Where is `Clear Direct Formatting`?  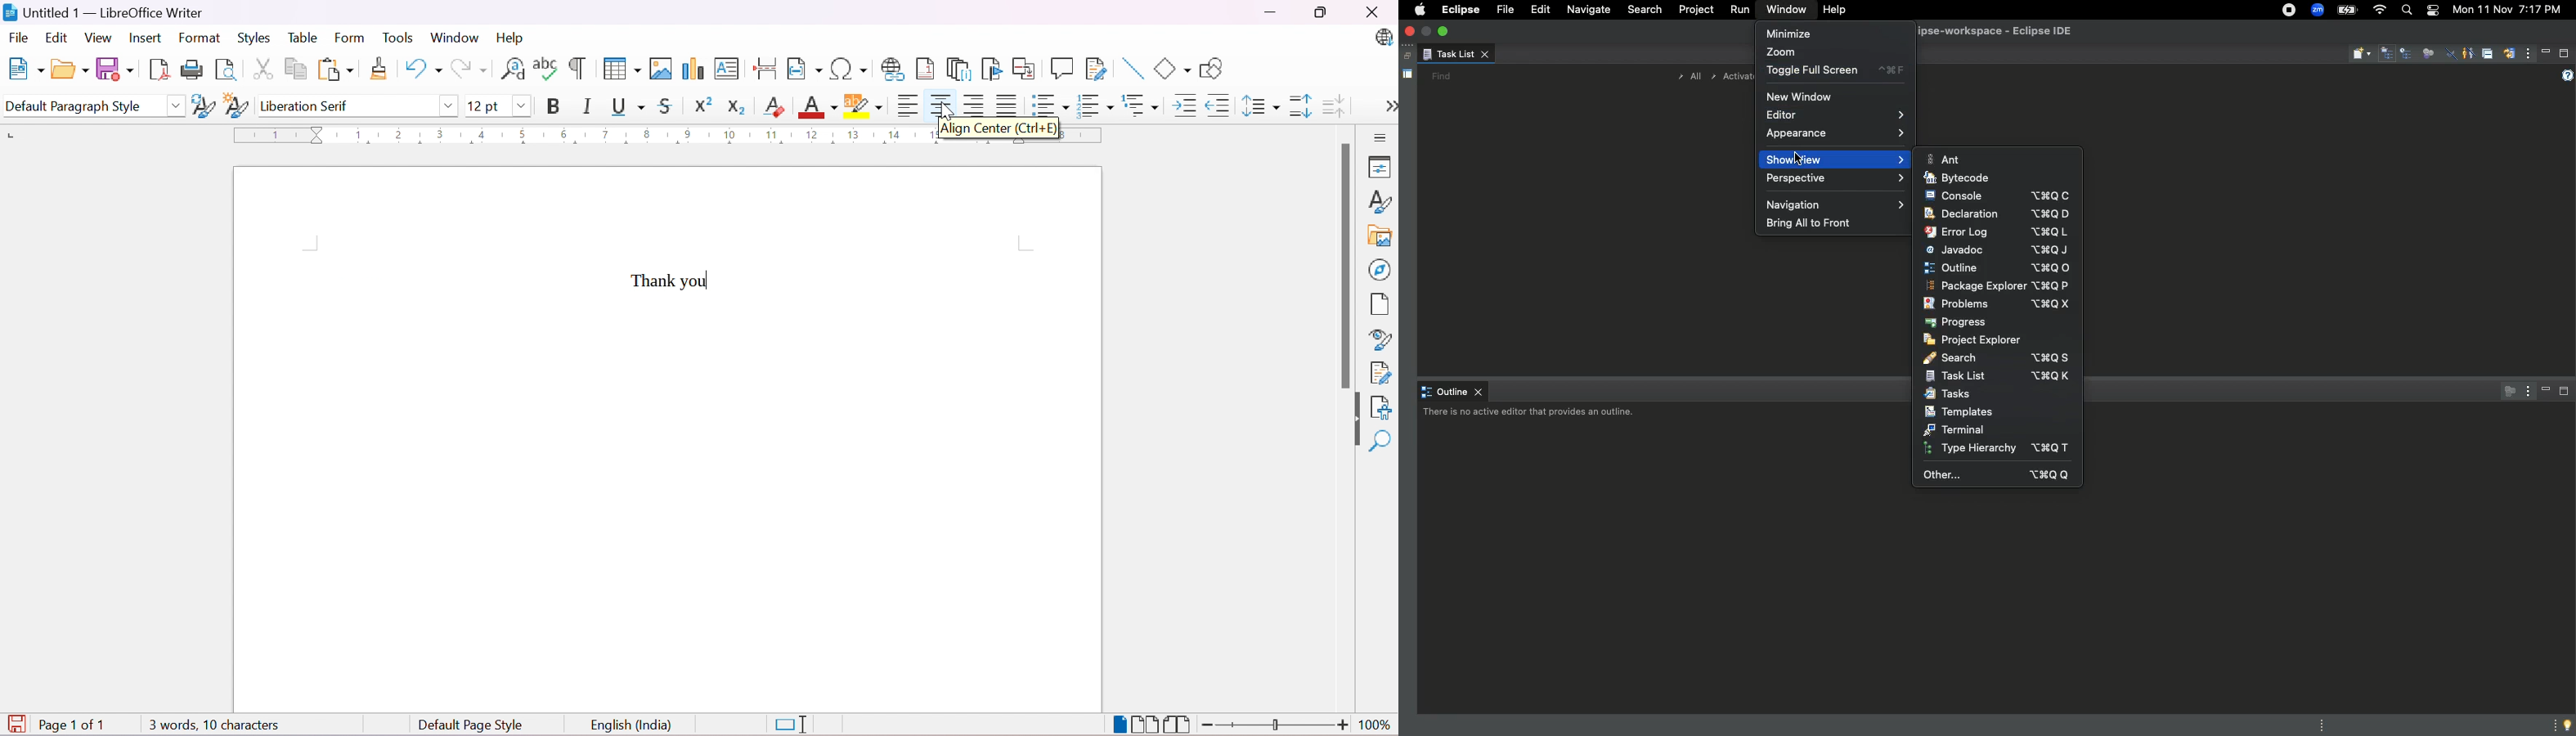 Clear Direct Formatting is located at coordinates (773, 106).